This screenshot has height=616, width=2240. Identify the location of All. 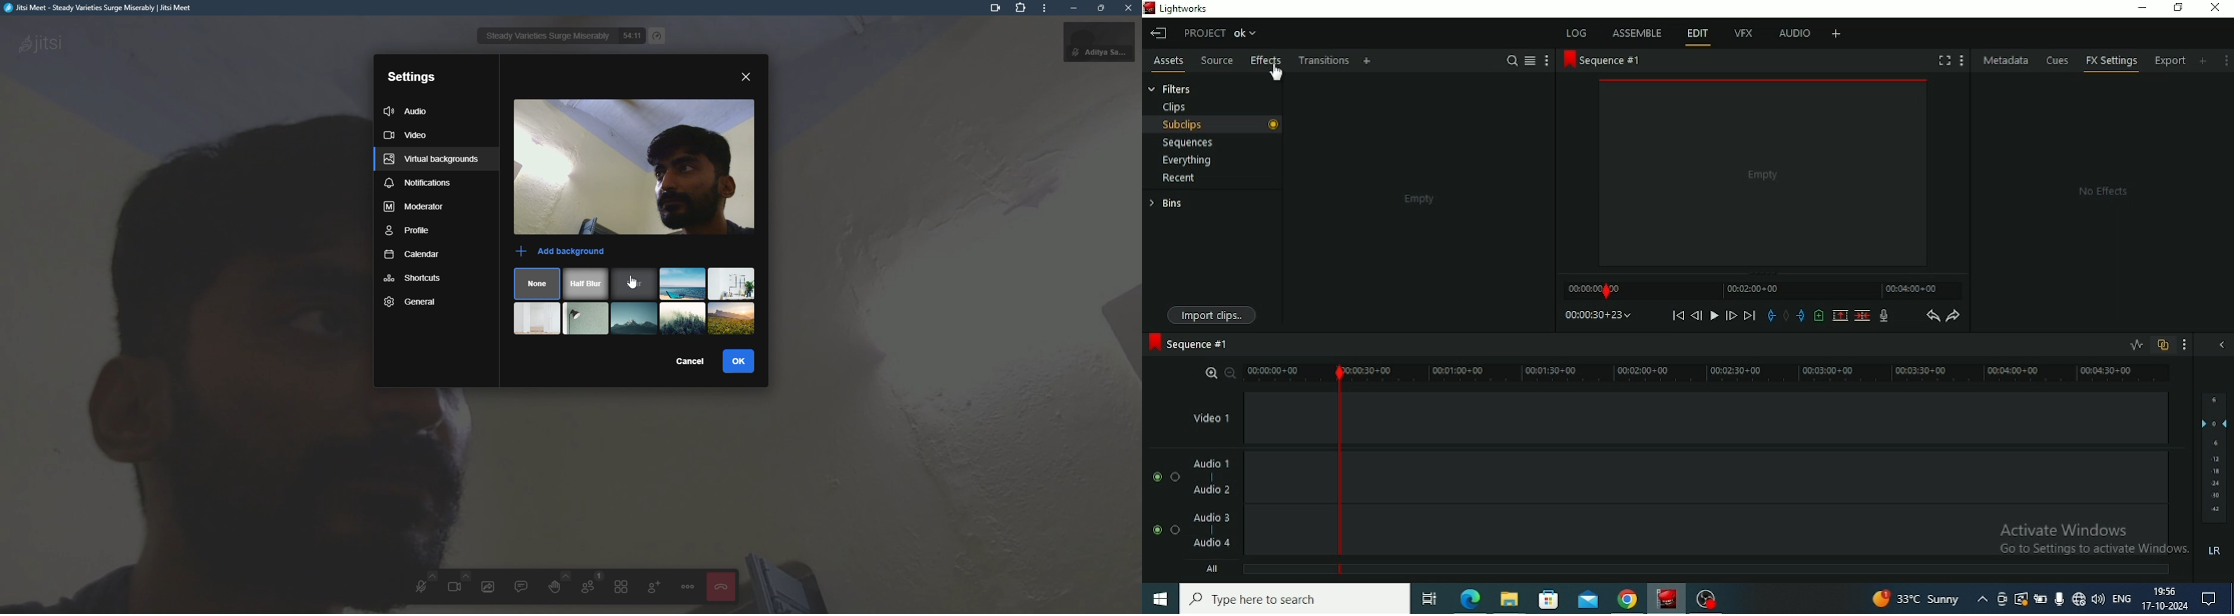
(1766, 571).